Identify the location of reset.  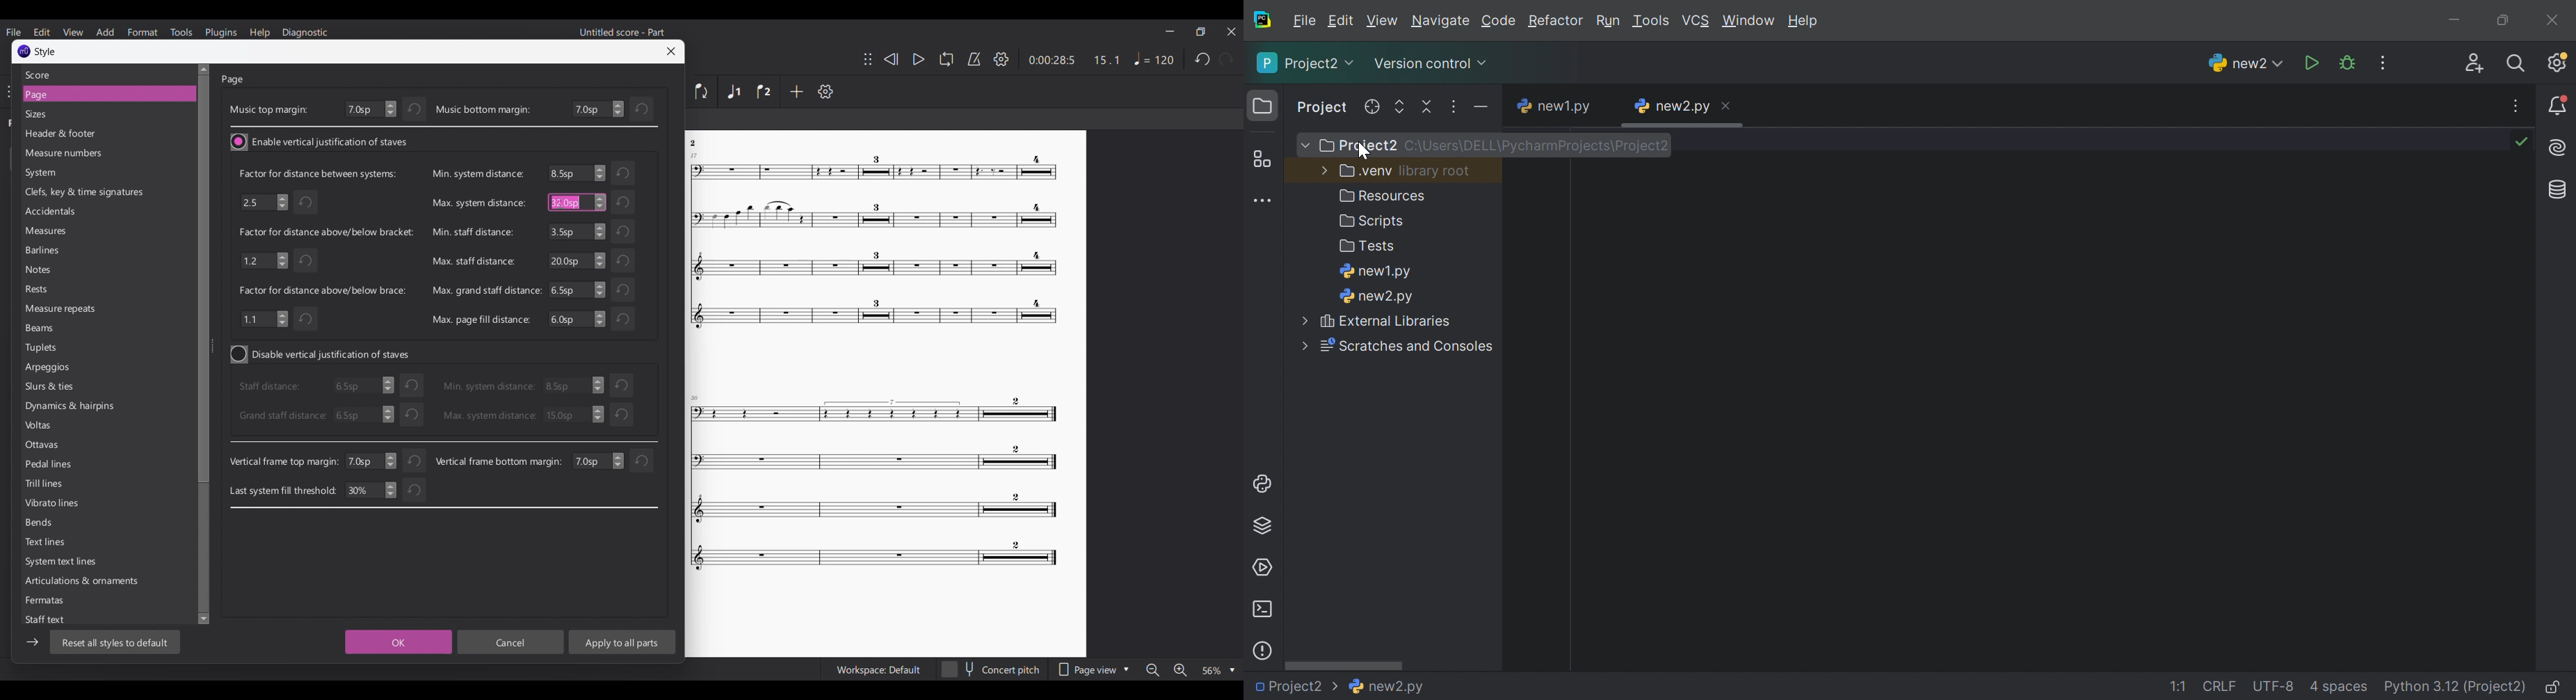
(641, 461).